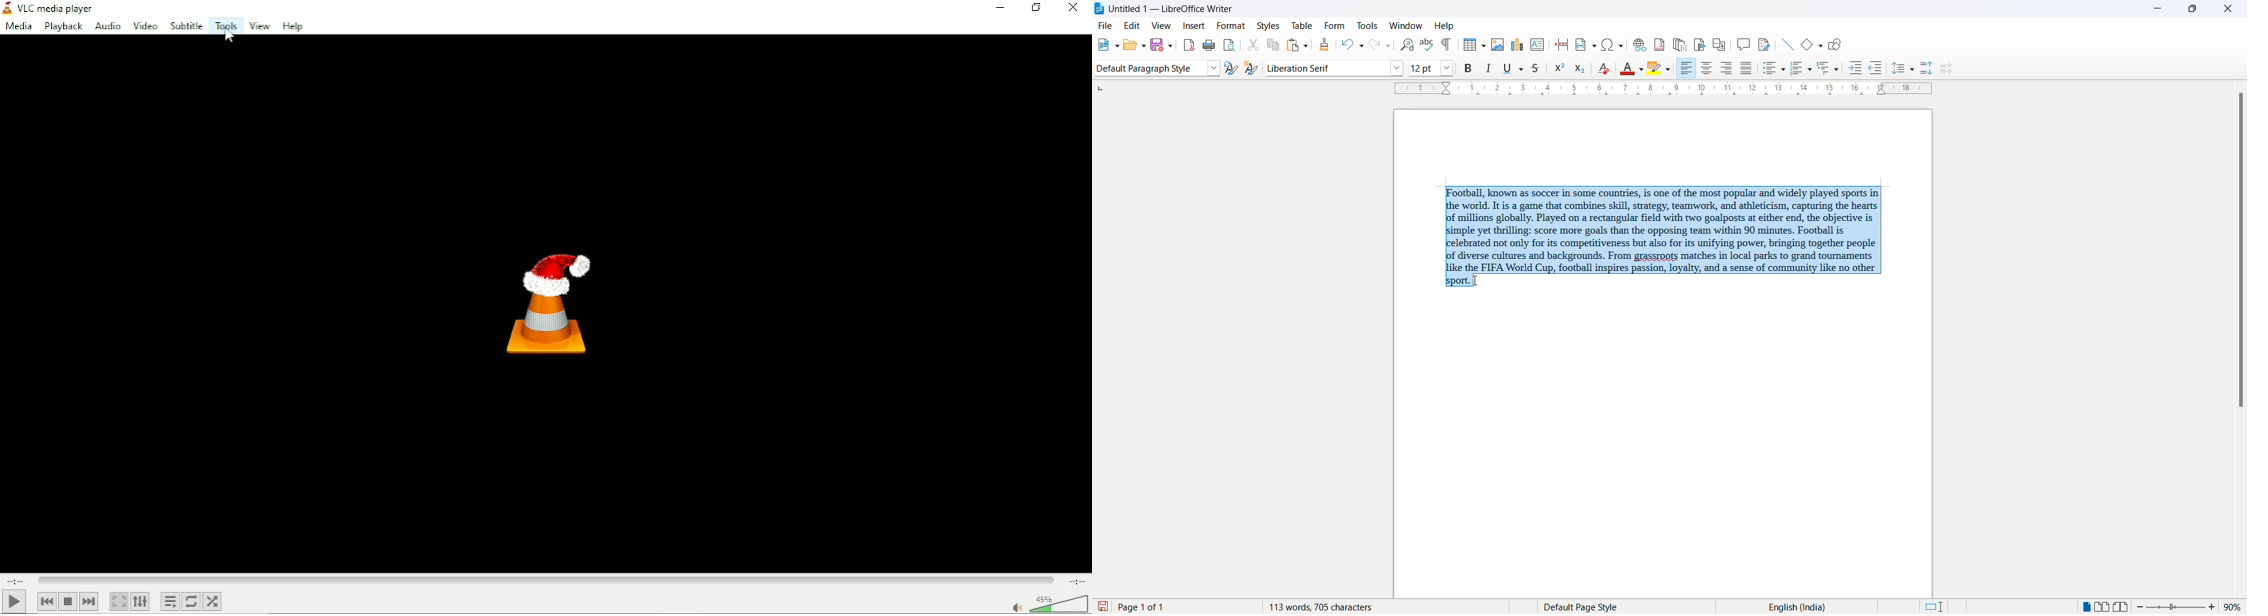  Describe the element at coordinates (1134, 26) in the screenshot. I see `edit` at that location.